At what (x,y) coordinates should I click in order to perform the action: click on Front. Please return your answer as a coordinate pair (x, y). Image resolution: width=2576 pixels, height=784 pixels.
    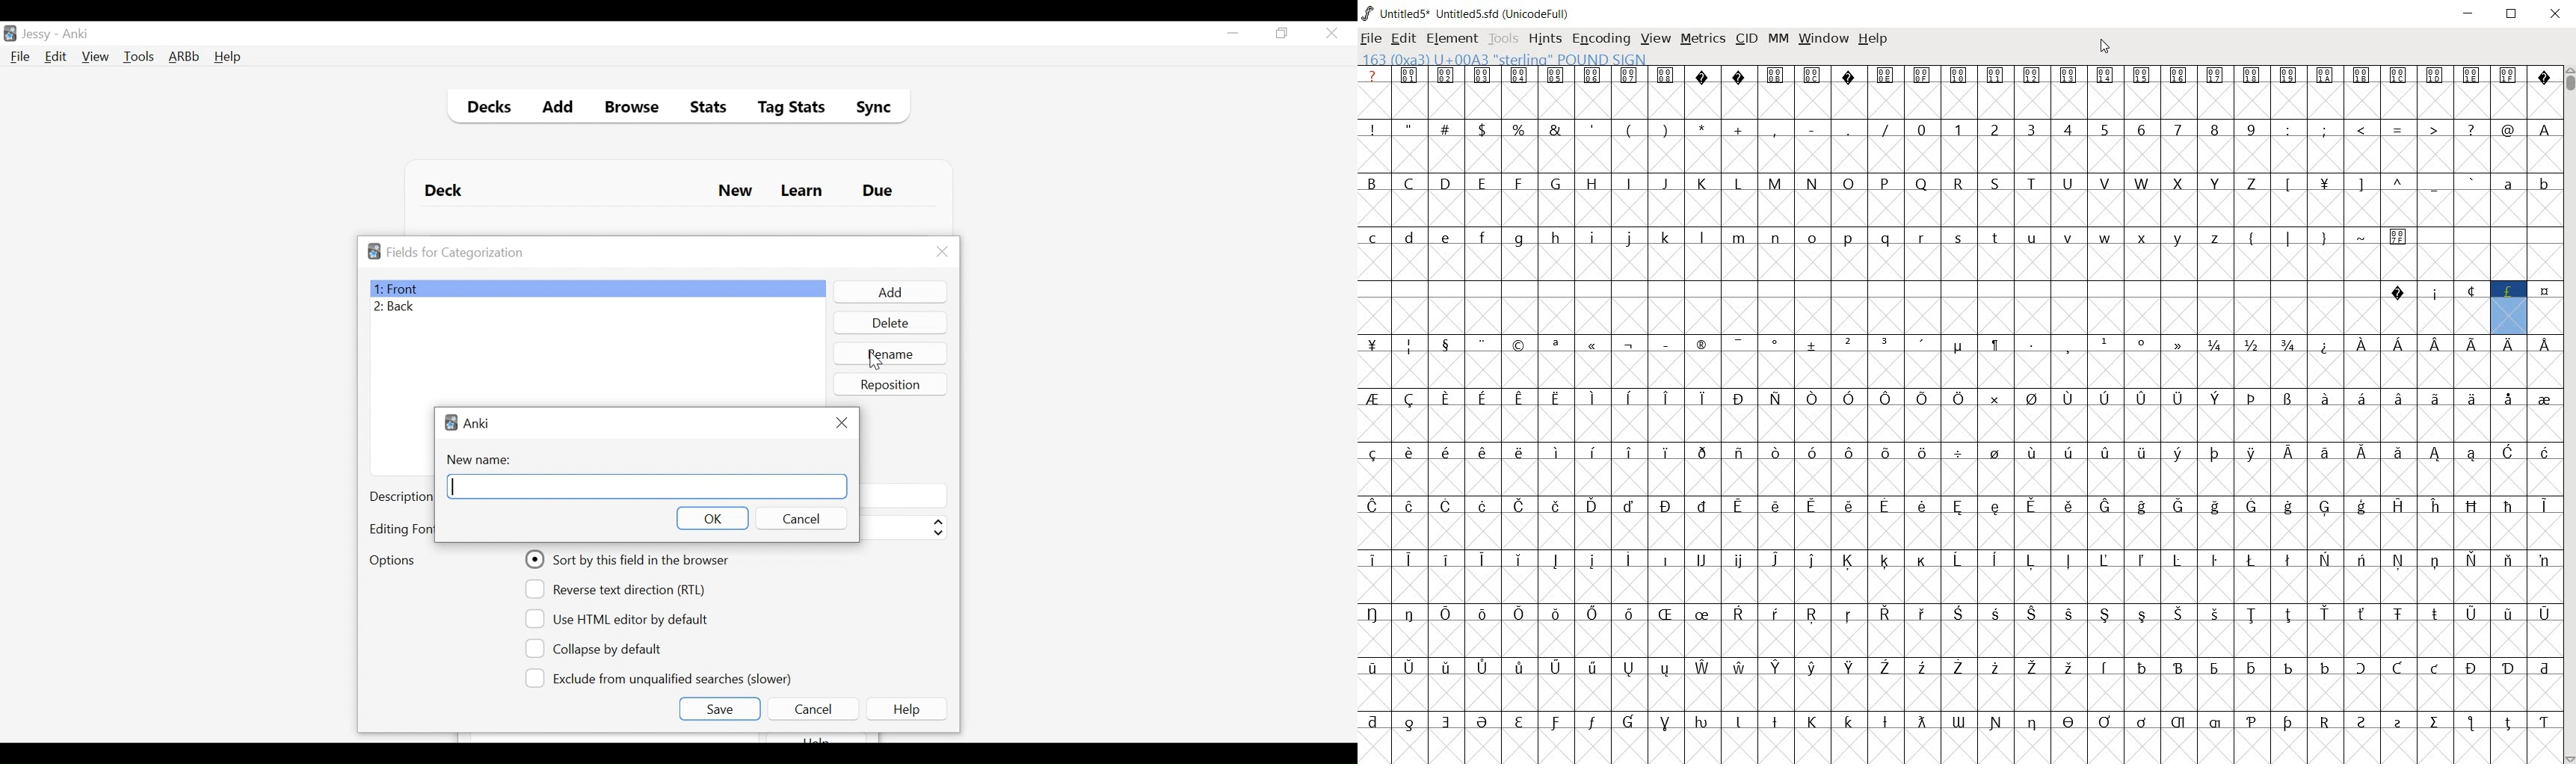
    Looking at the image, I should click on (597, 289).